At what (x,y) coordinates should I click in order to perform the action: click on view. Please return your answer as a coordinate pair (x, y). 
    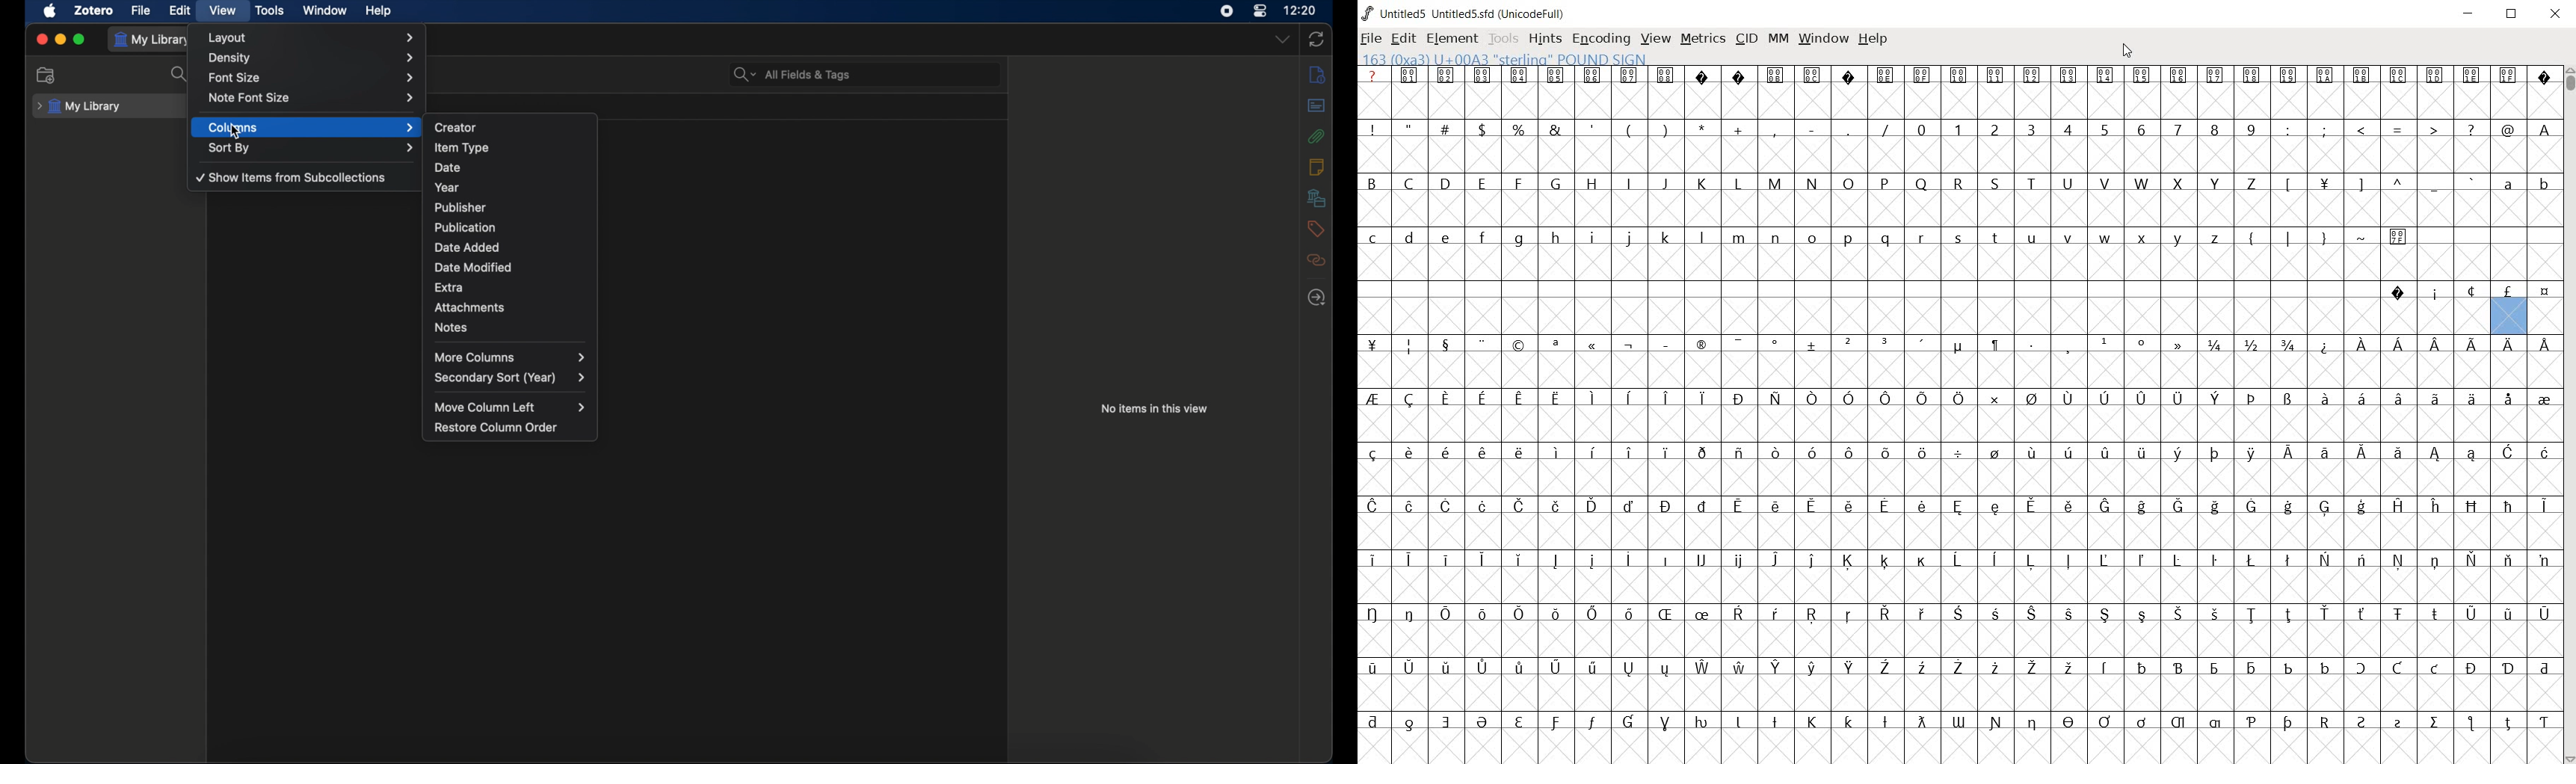
    Looking at the image, I should click on (224, 11).